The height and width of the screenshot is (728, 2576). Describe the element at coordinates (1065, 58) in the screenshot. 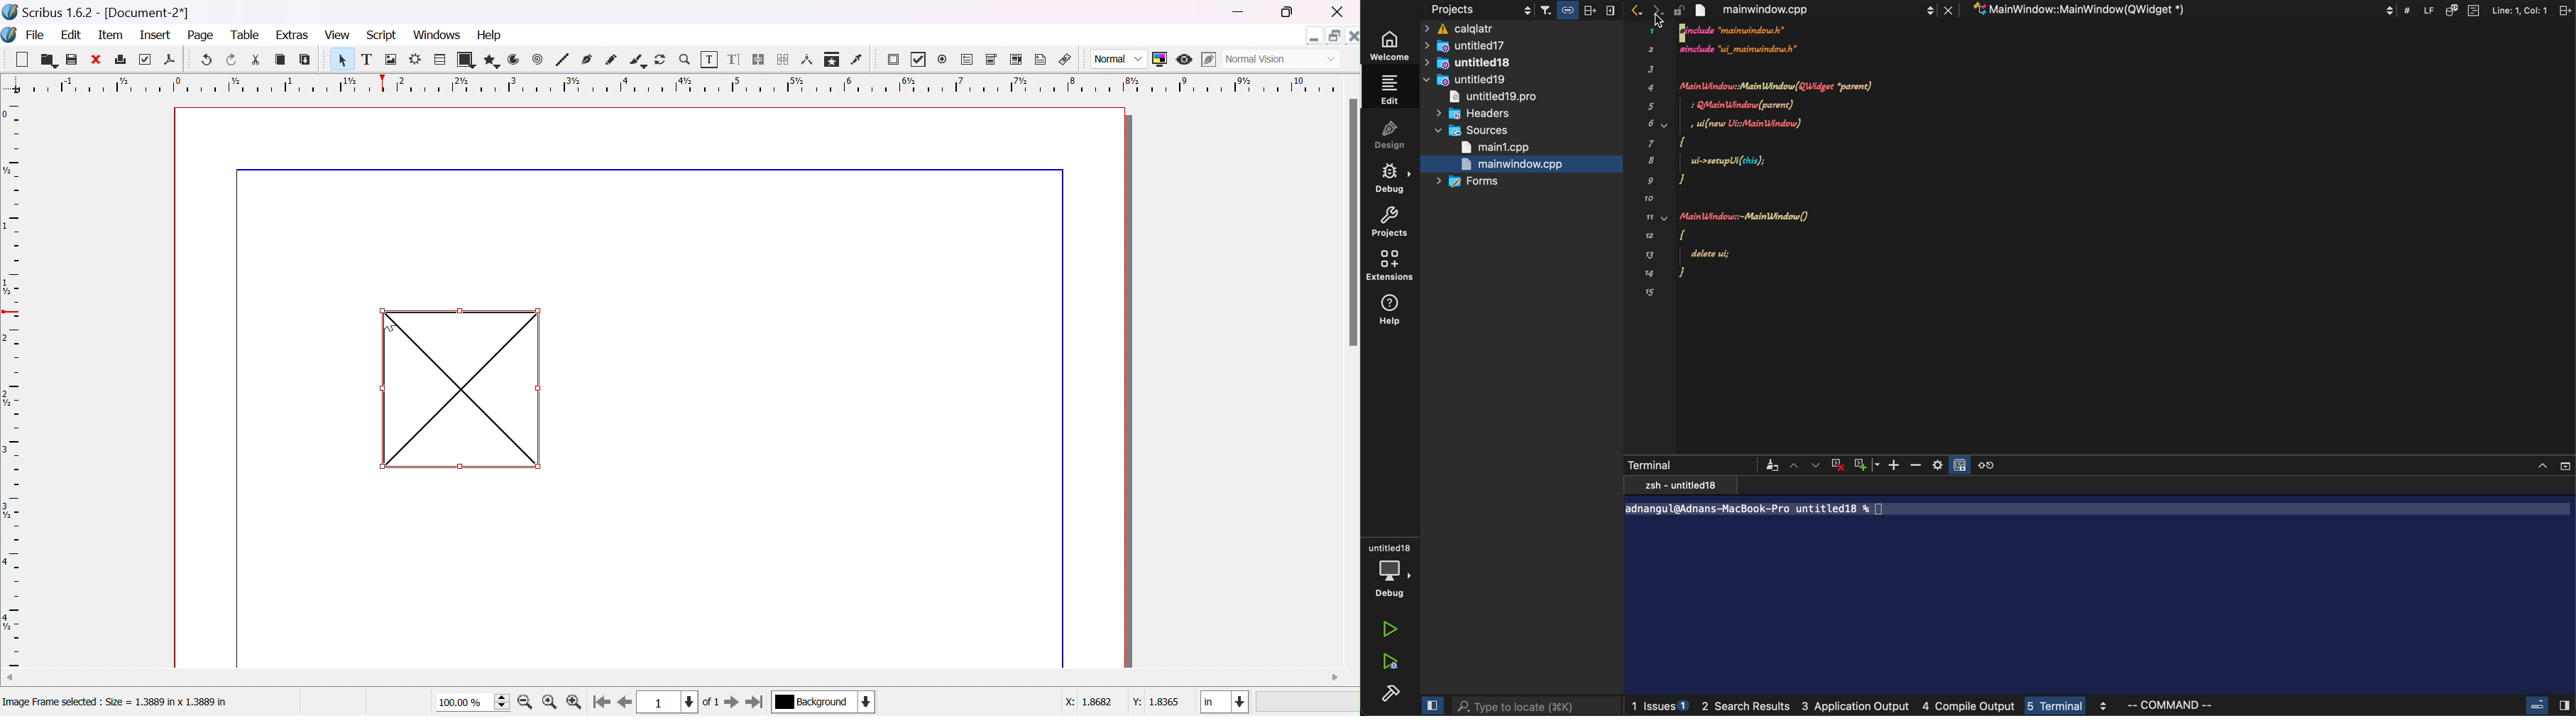

I see `link annotation` at that location.